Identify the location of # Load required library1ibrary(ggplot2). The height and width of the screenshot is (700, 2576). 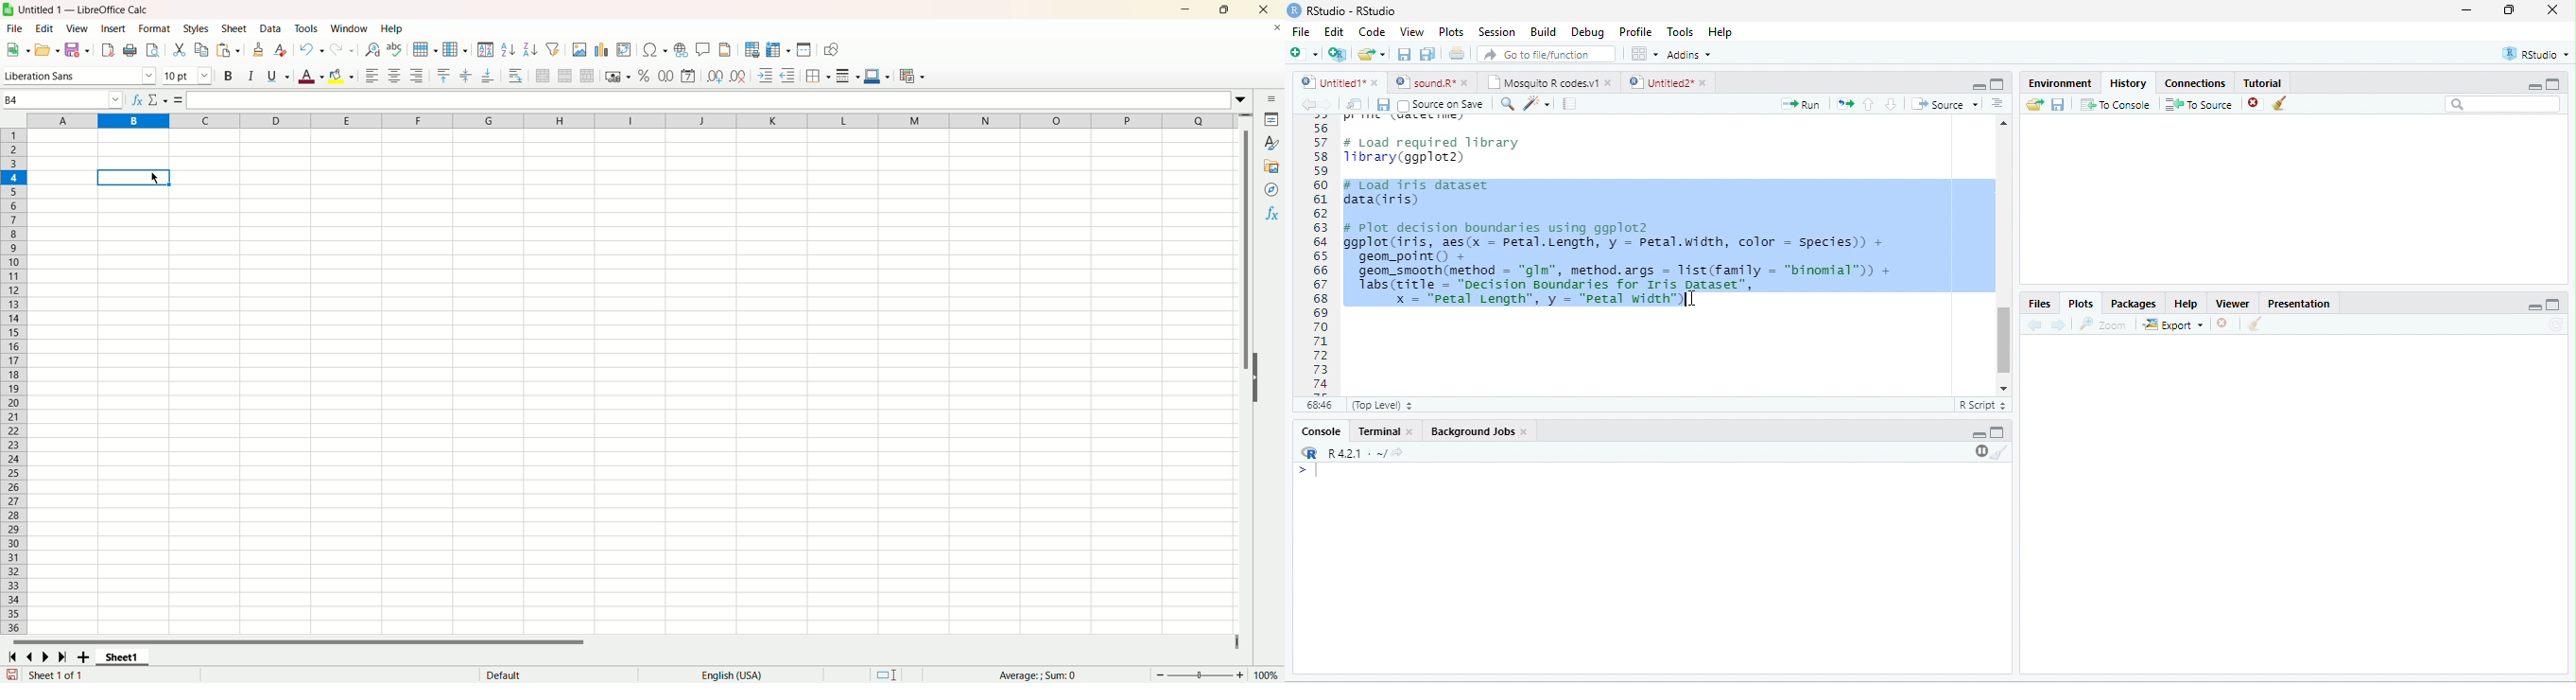
(1433, 150).